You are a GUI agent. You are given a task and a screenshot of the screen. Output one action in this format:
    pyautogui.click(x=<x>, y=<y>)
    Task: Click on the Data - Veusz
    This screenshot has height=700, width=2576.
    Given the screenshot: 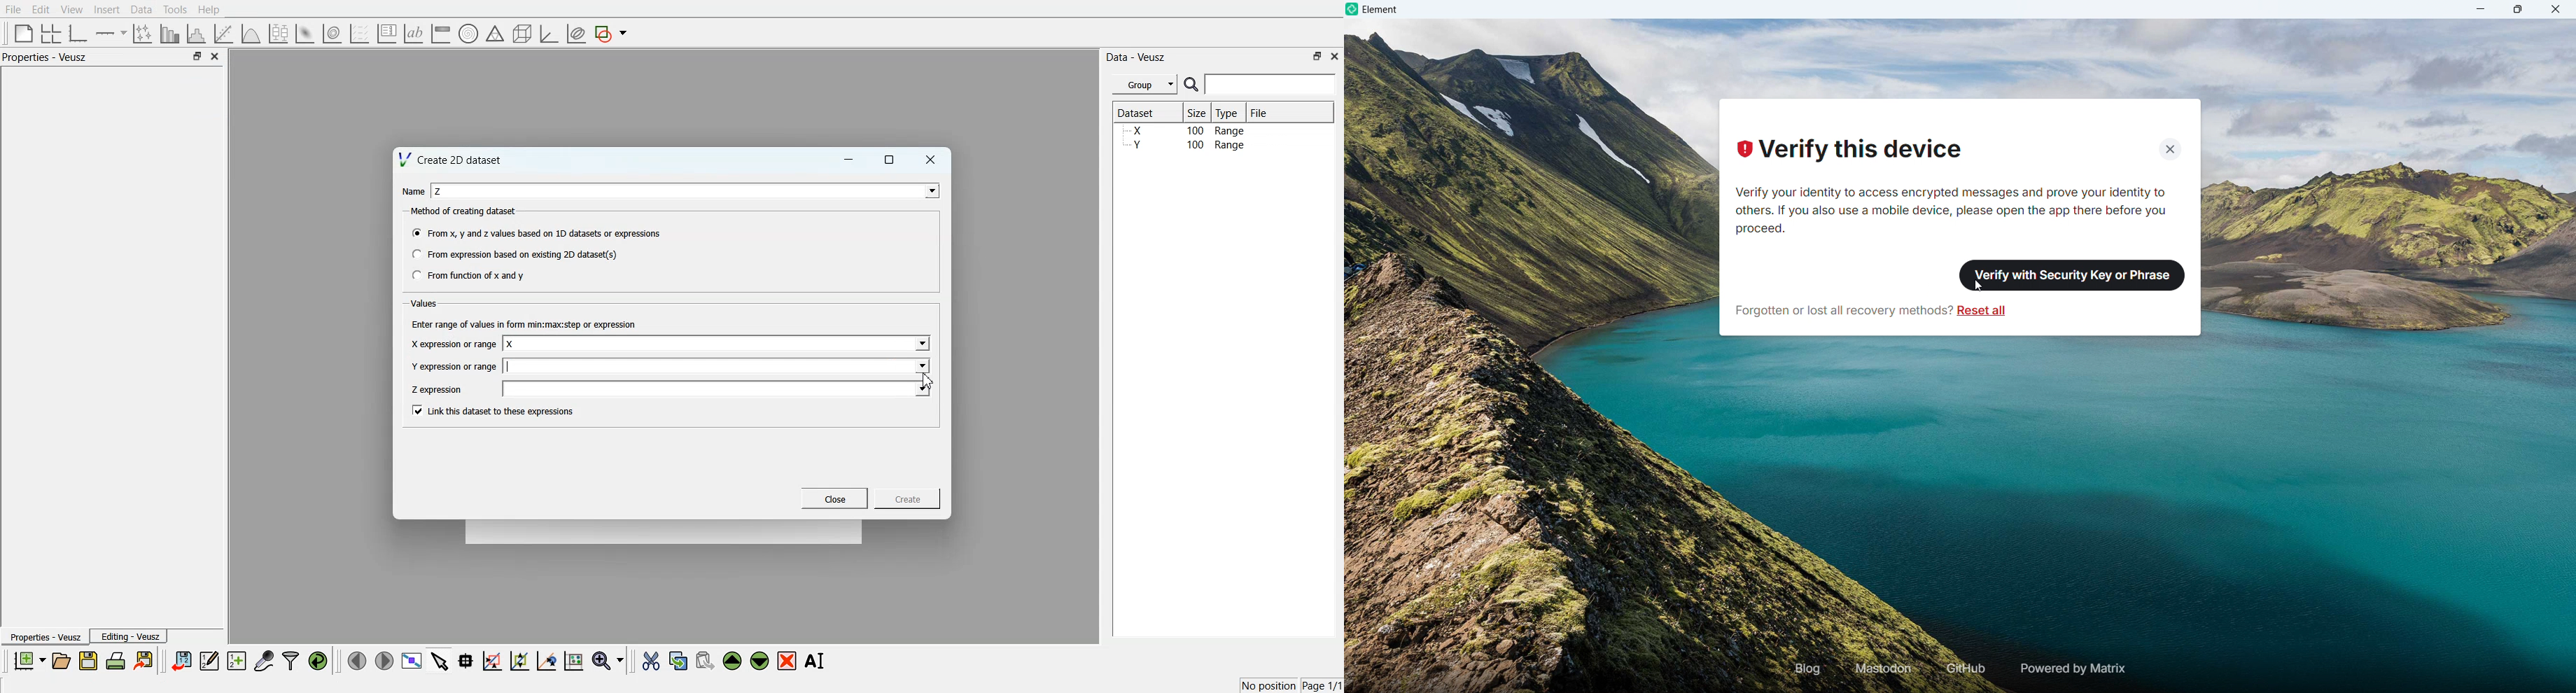 What is the action you would take?
    pyautogui.click(x=1135, y=57)
    